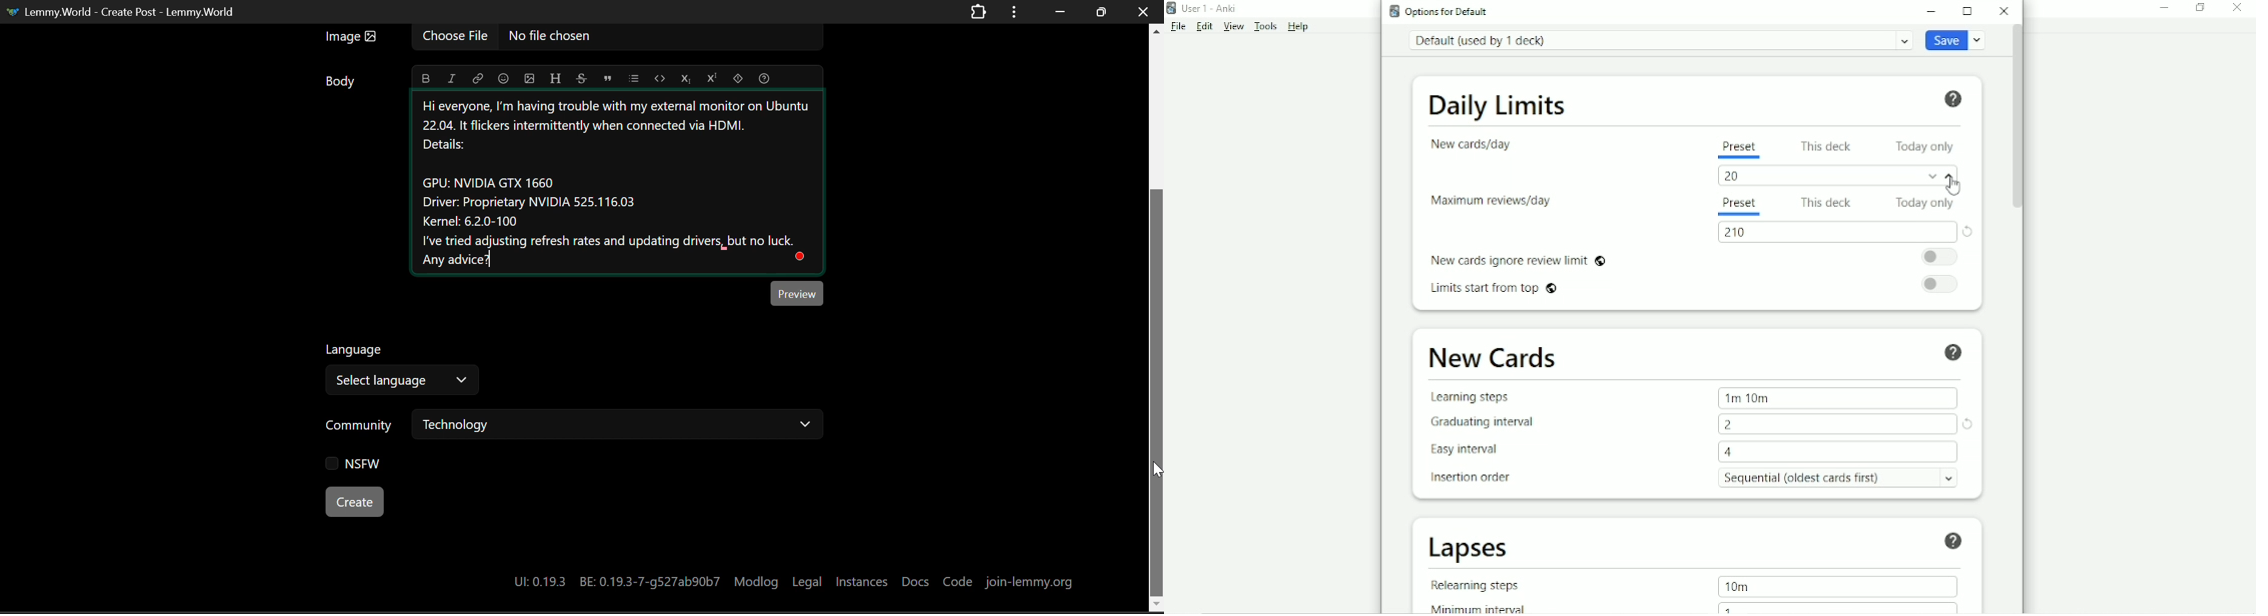  Describe the element at coordinates (1955, 41) in the screenshot. I see `Save` at that location.